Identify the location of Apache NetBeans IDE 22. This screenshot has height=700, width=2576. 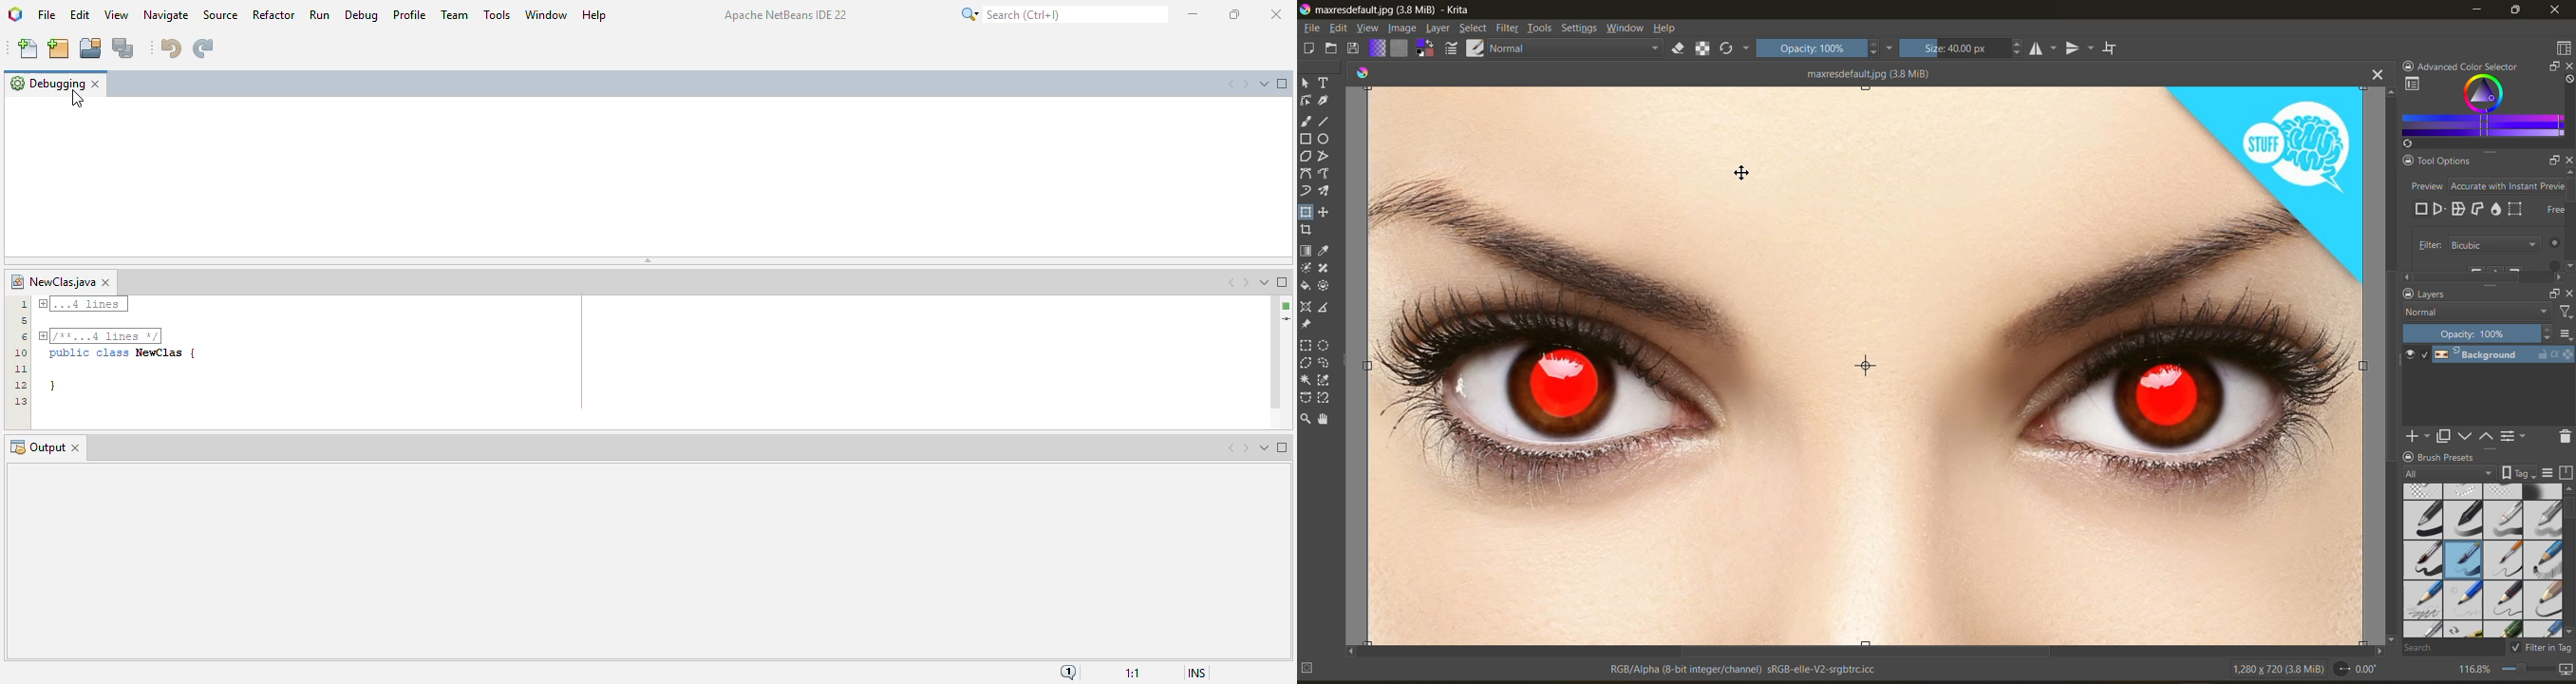
(784, 15).